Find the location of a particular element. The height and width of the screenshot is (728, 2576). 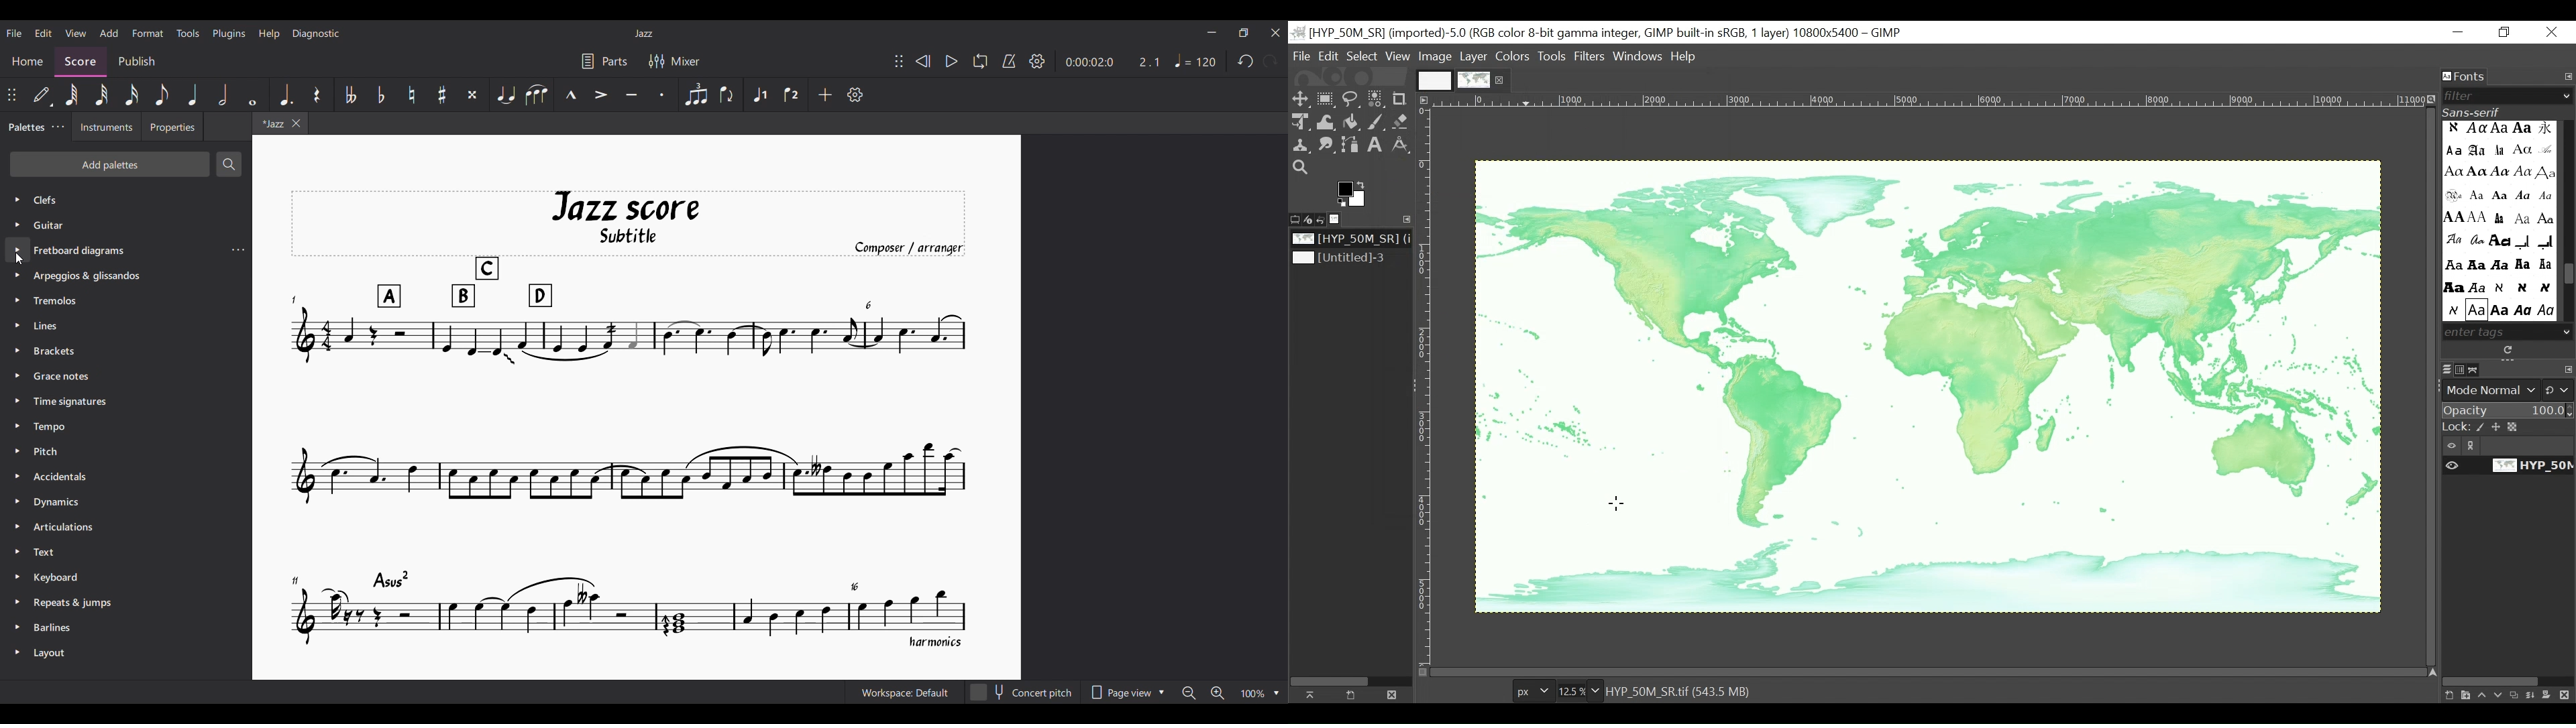

File menu is located at coordinates (13, 33).